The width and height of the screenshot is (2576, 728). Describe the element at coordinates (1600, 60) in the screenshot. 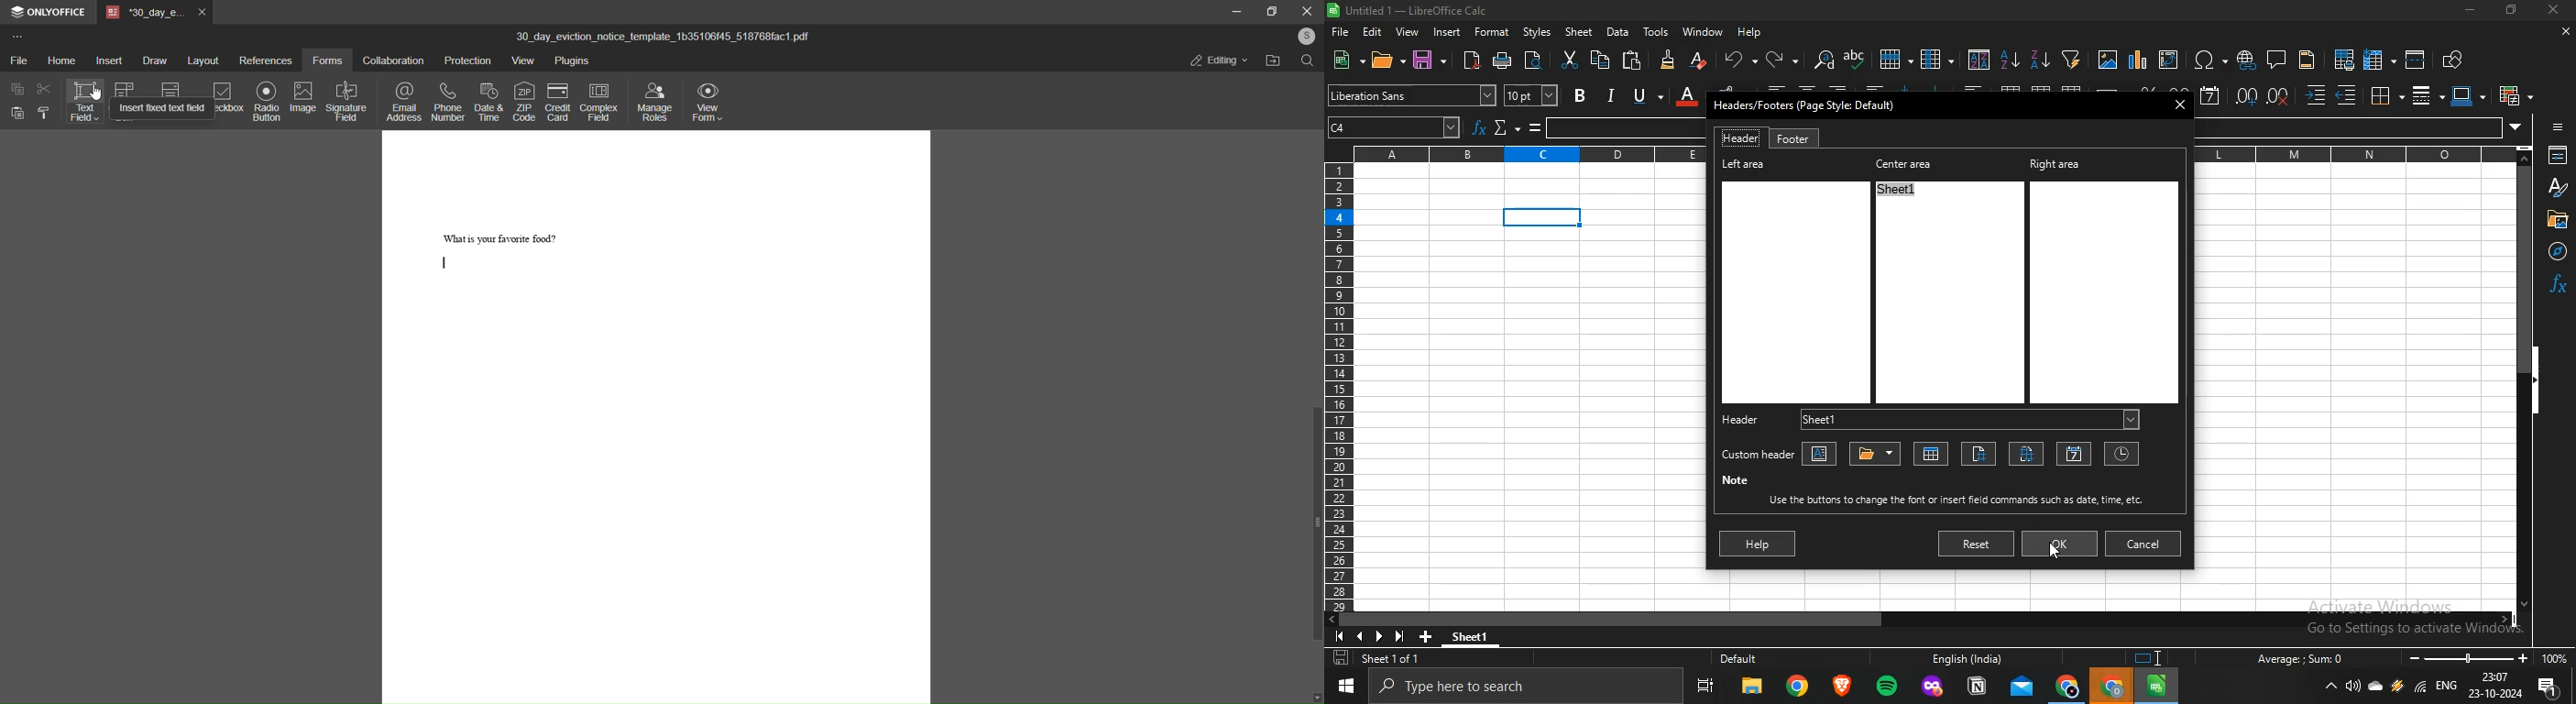

I see `copy` at that location.